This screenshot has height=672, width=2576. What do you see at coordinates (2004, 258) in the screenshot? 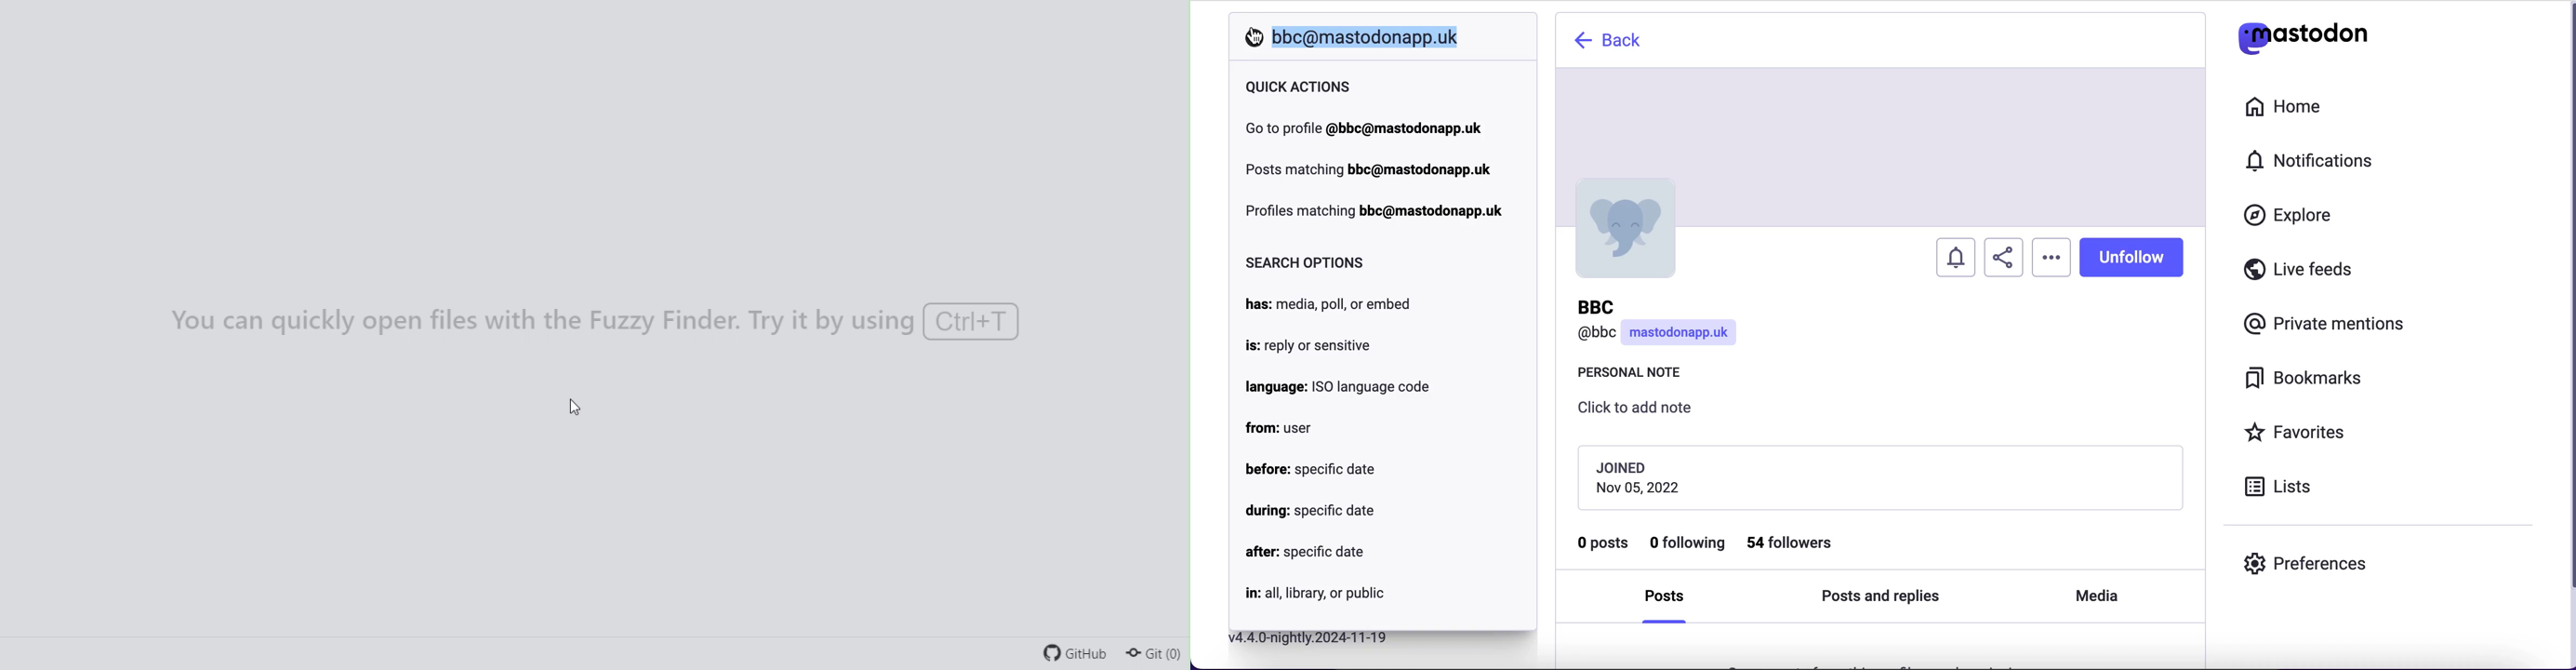
I see `share` at bounding box center [2004, 258].